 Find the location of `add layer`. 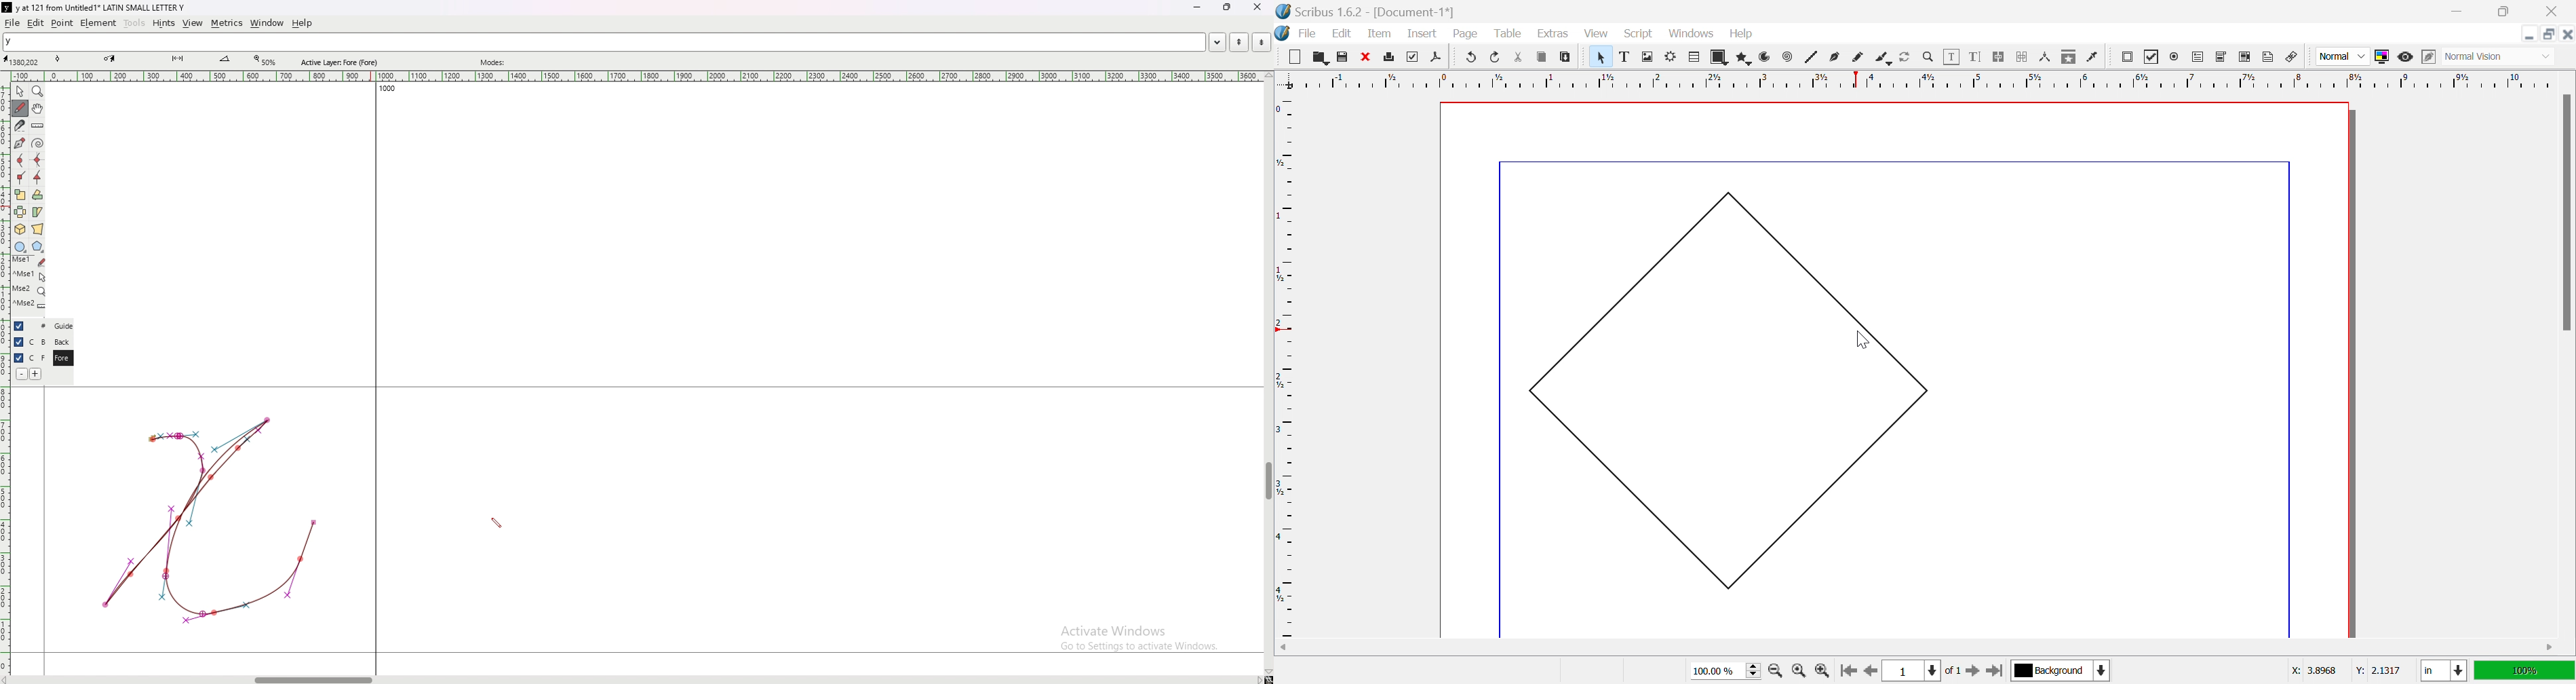

add layer is located at coordinates (36, 374).